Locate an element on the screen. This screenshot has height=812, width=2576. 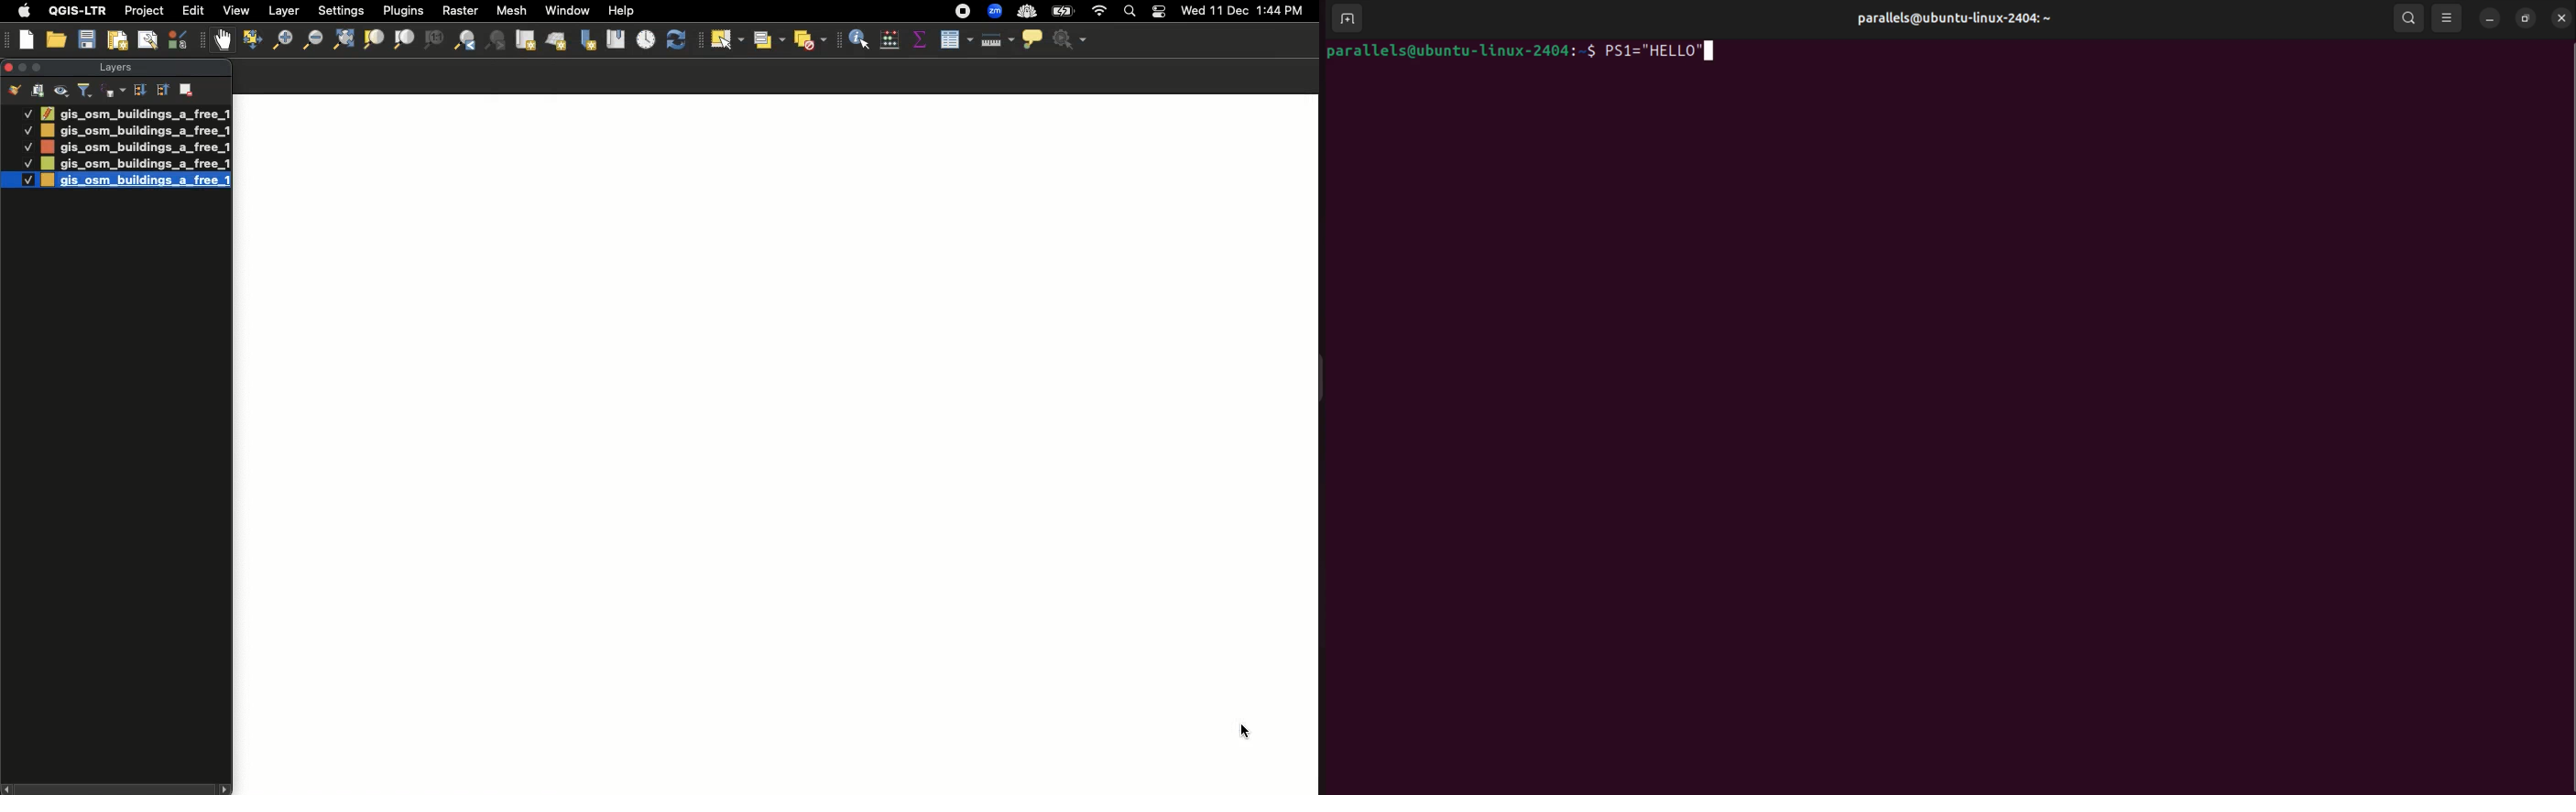
Refresh is located at coordinates (680, 40).